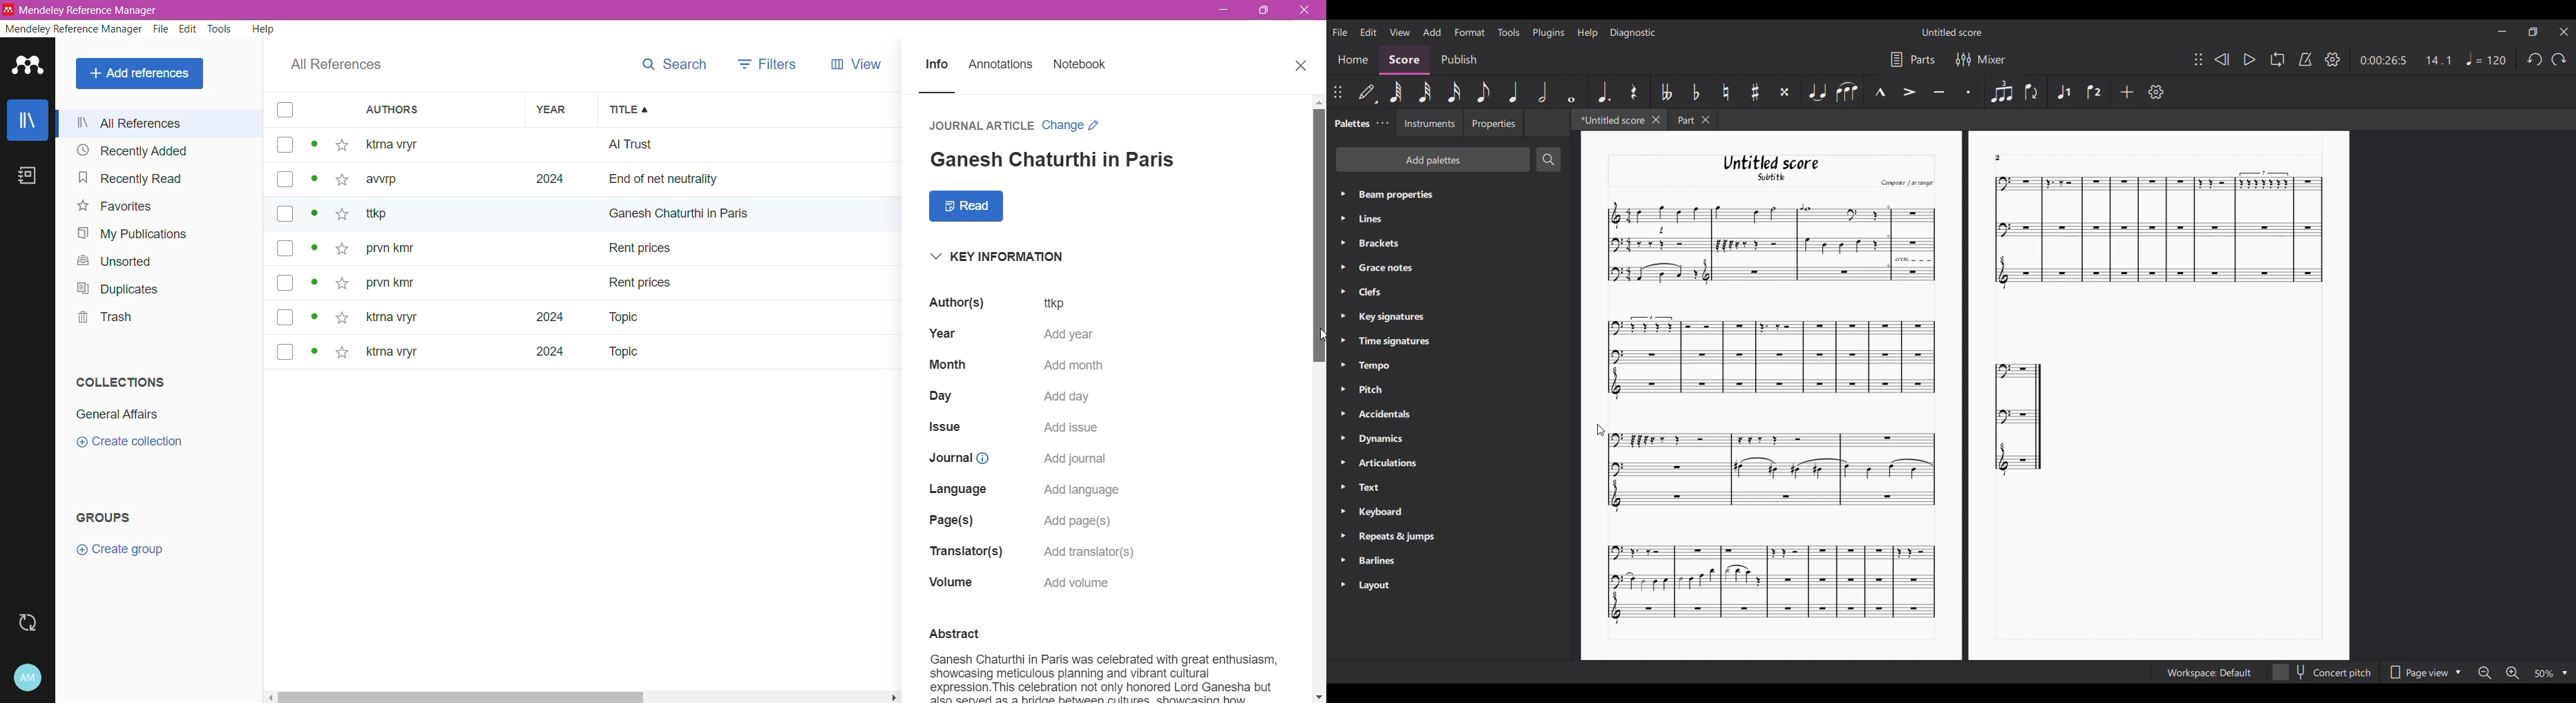 This screenshot has width=2576, height=728. I want to click on » Brackets, so click(1376, 245).